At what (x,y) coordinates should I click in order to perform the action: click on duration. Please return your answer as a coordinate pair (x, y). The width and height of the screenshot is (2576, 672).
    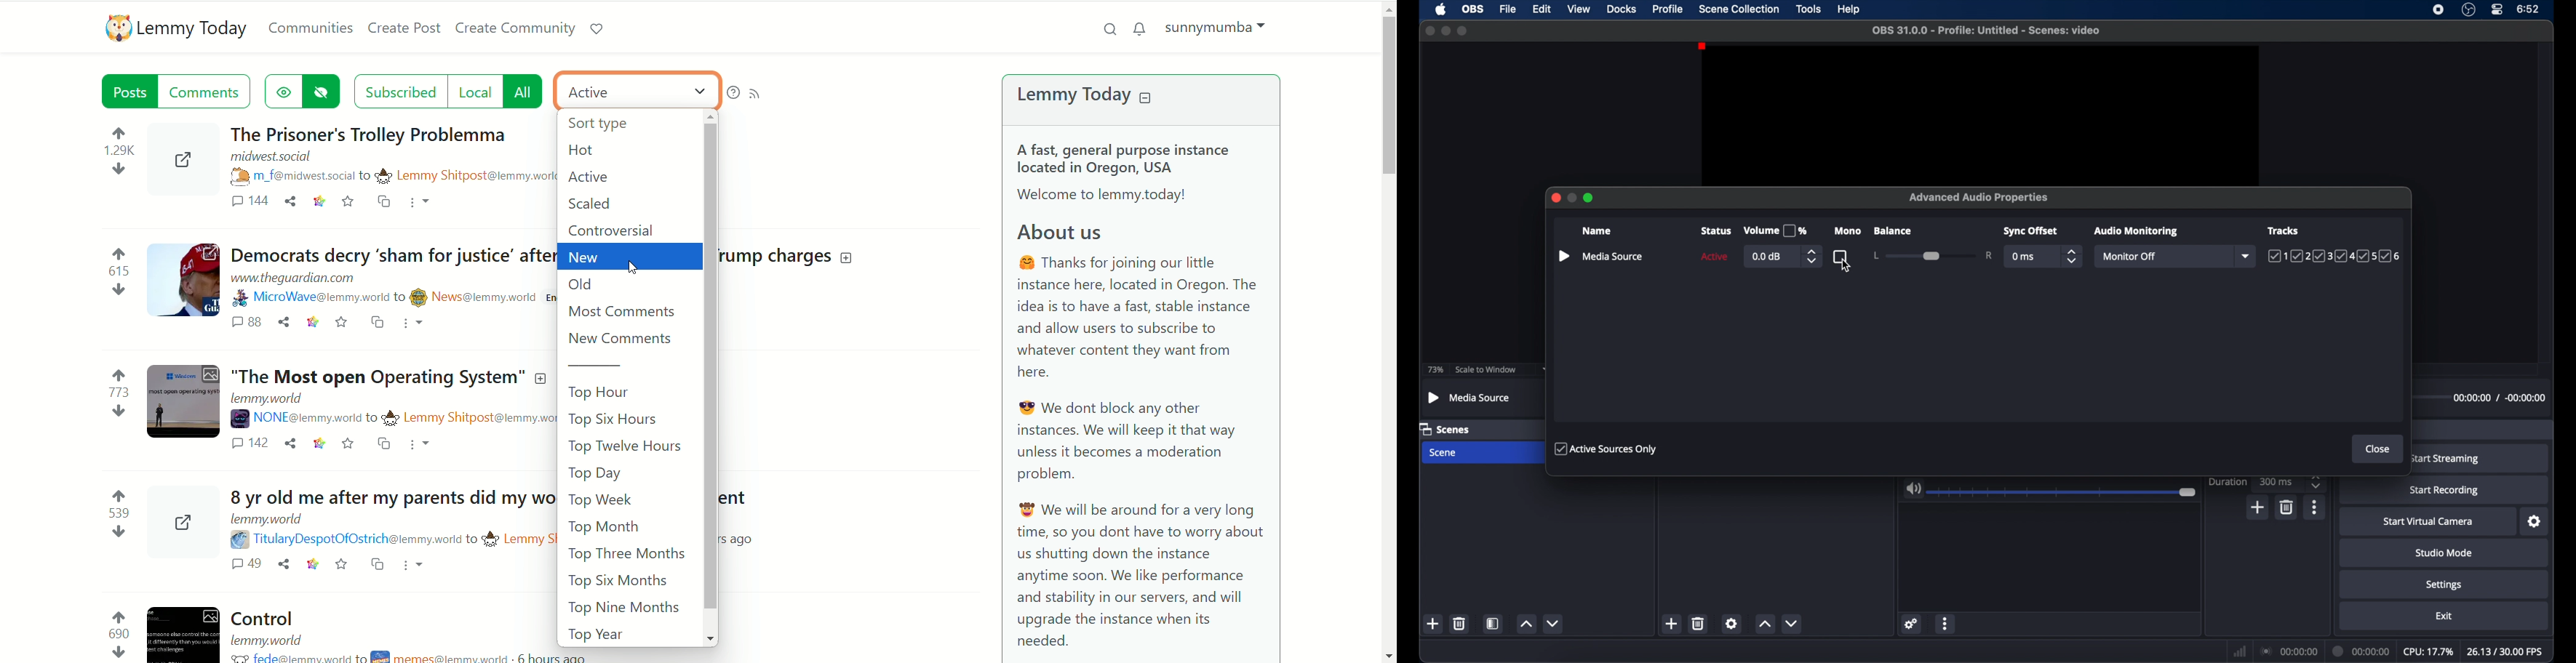
    Looking at the image, I should click on (2362, 650).